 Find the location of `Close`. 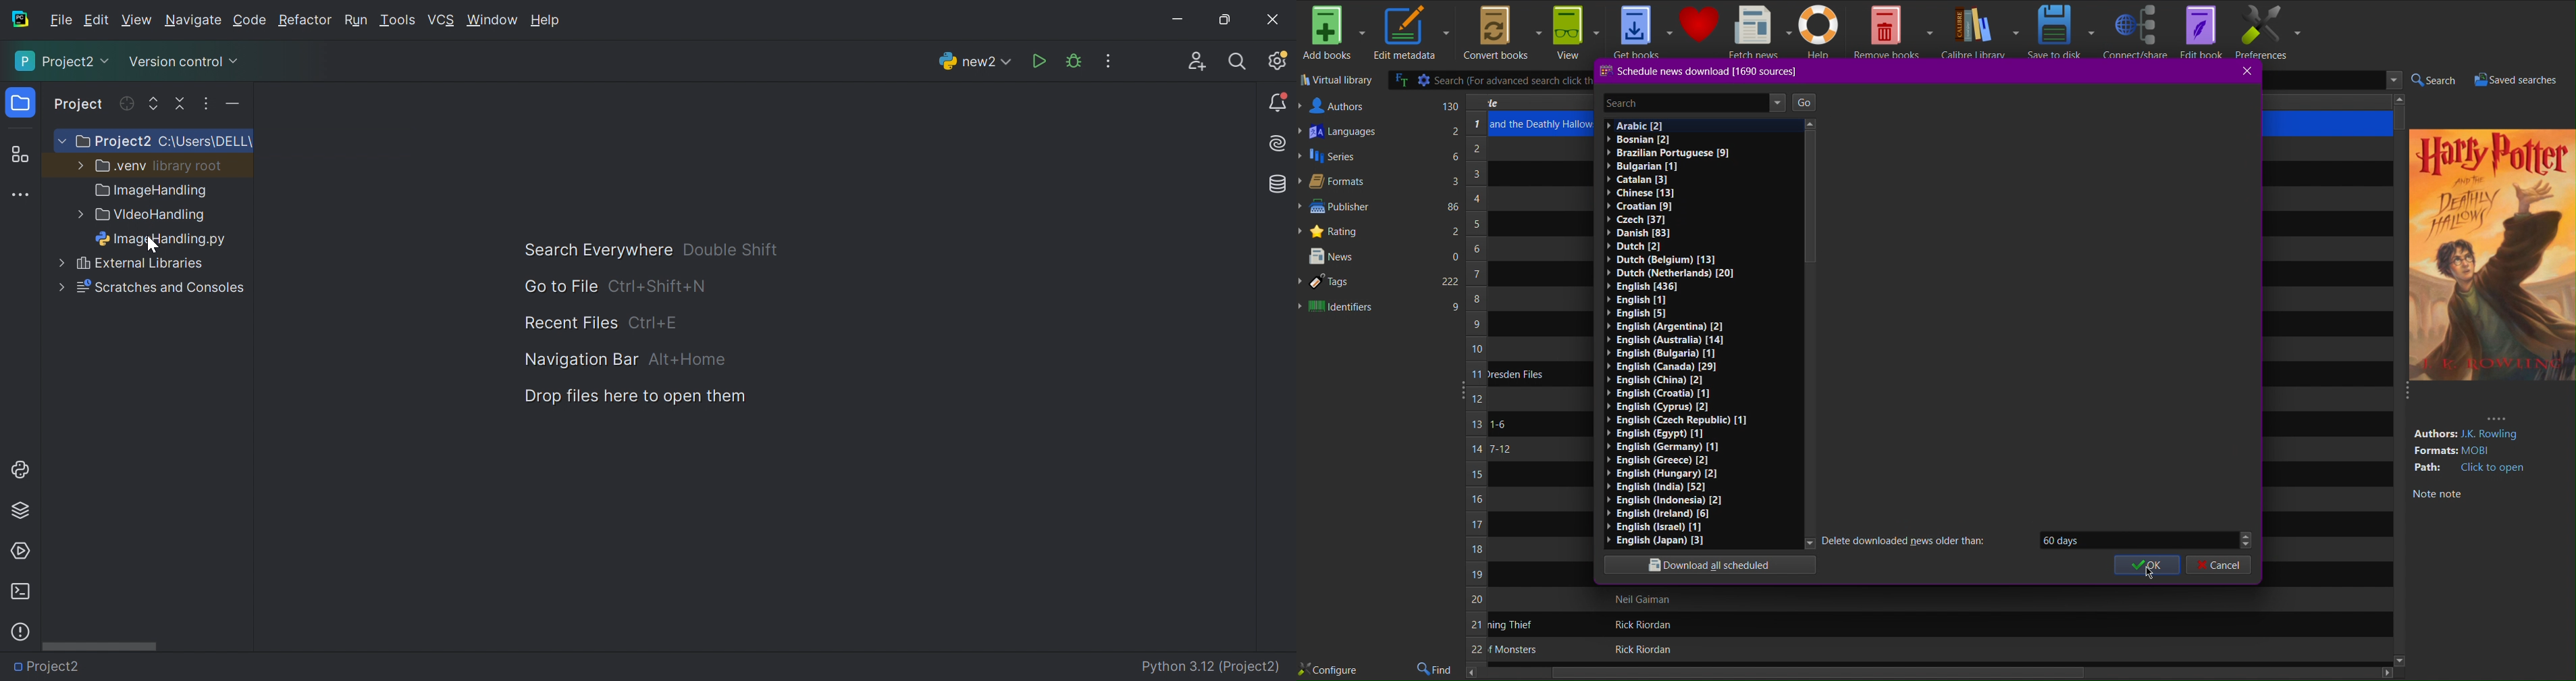

Close is located at coordinates (1273, 20).